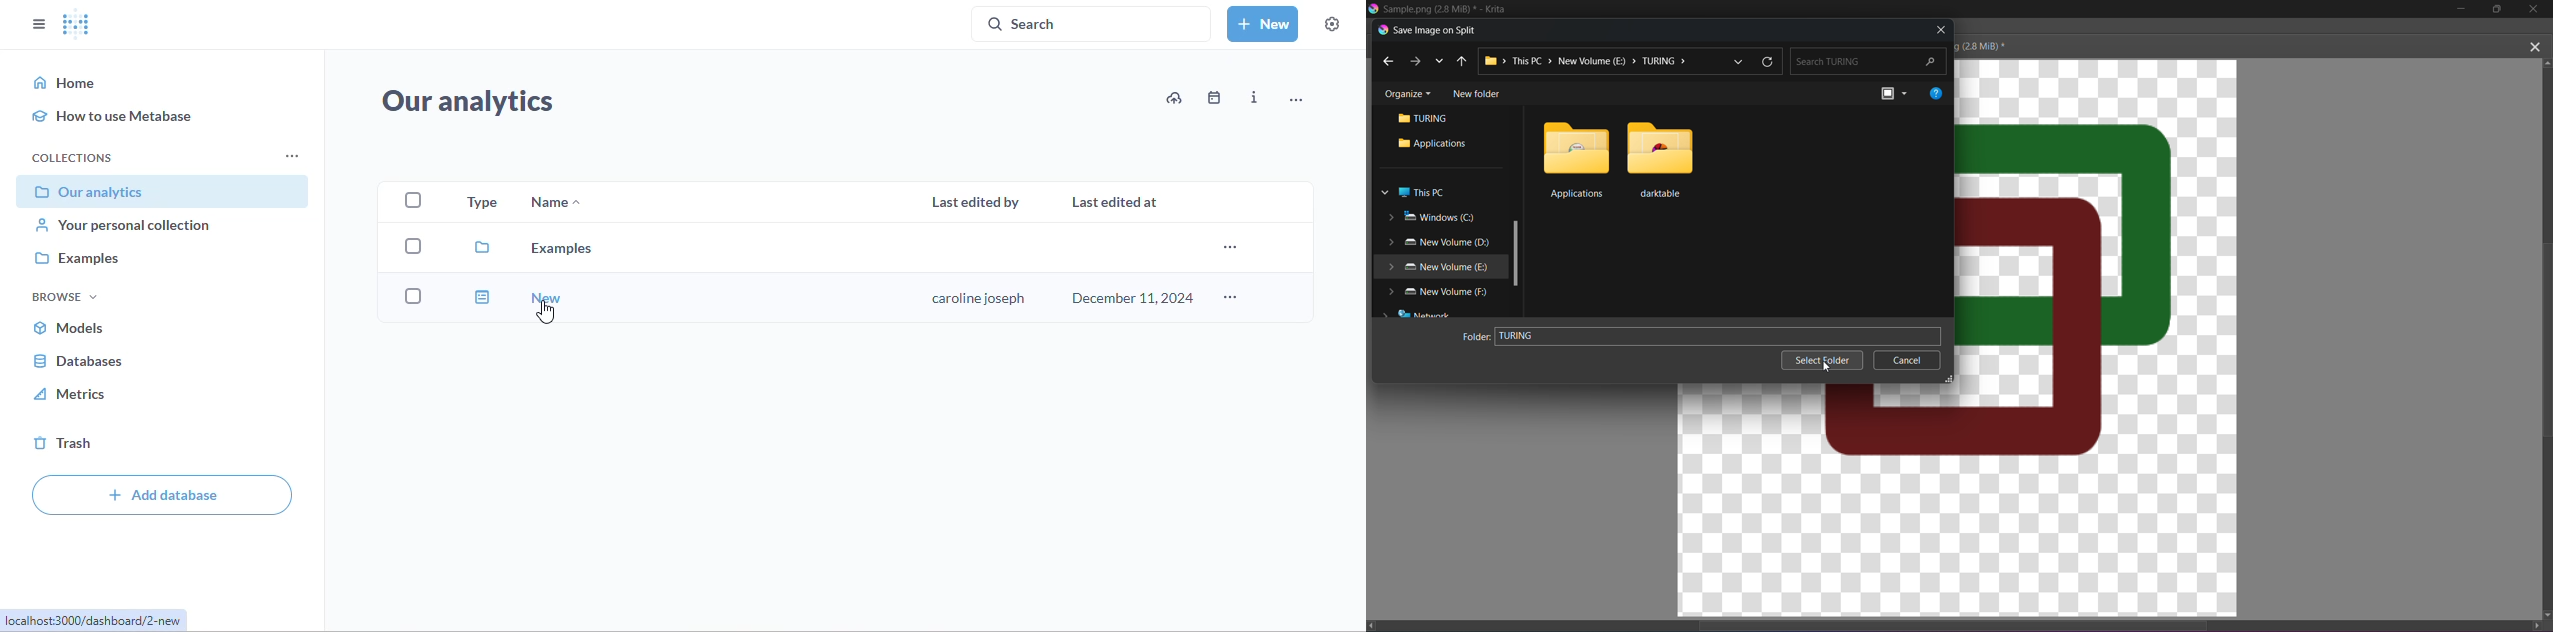 The height and width of the screenshot is (644, 2576). I want to click on new, so click(546, 298).